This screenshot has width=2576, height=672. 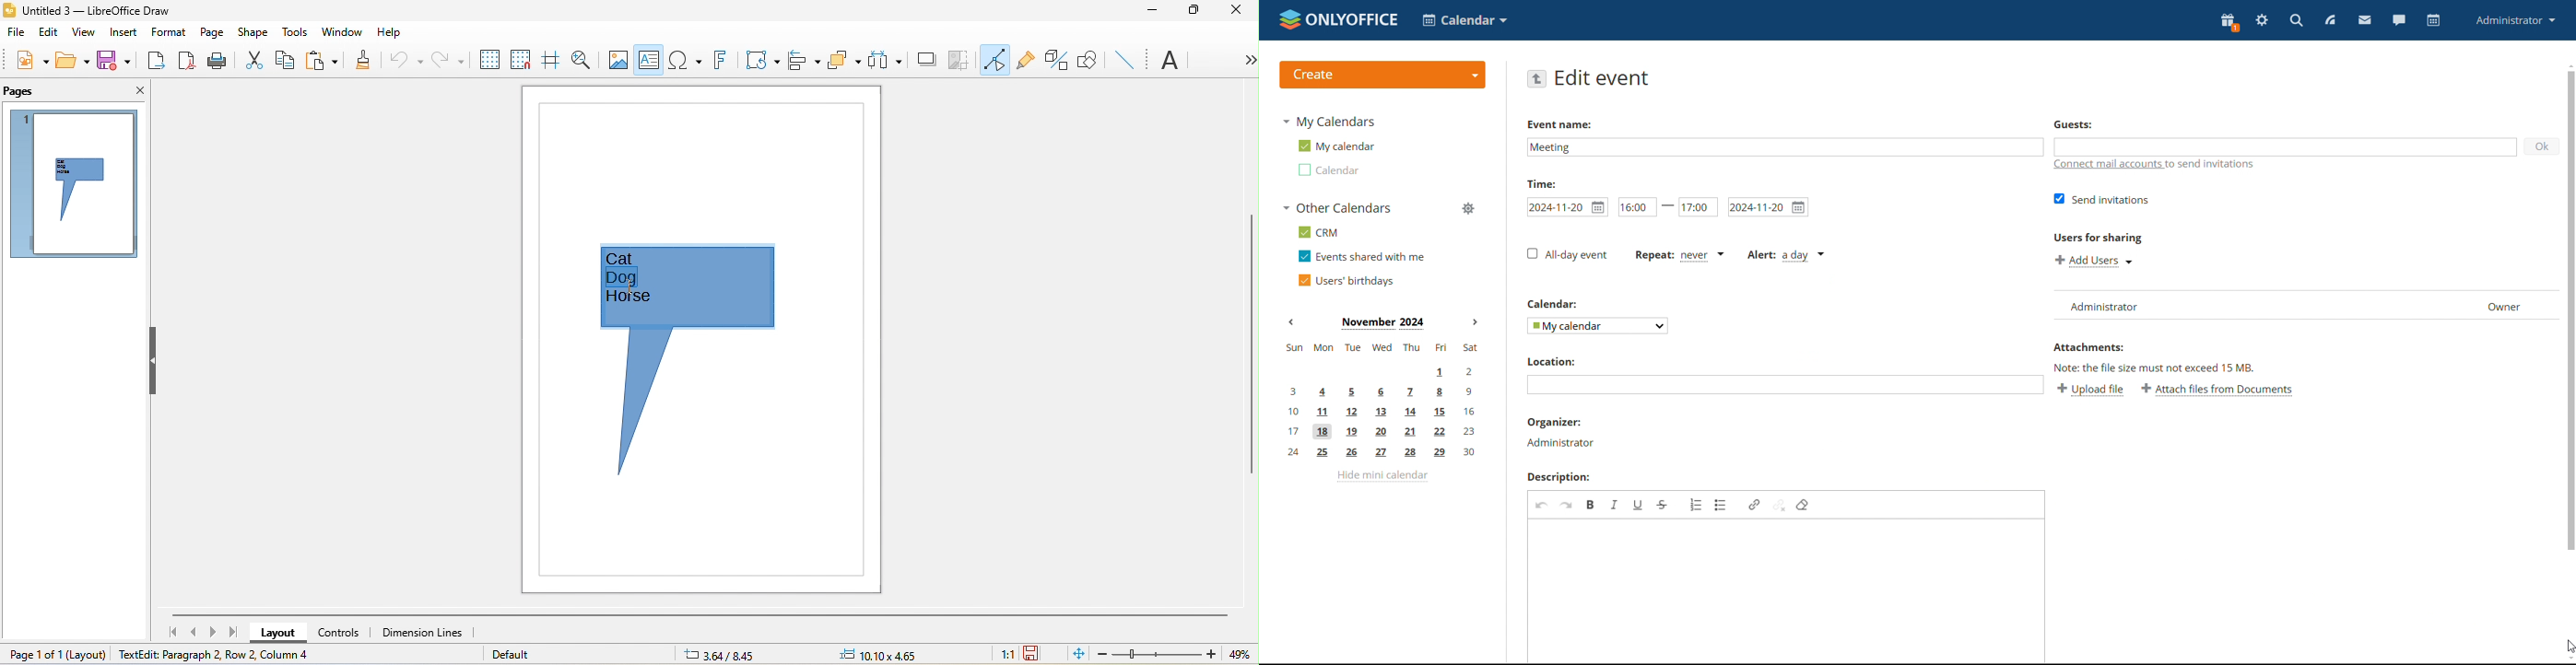 What do you see at coordinates (1616, 505) in the screenshot?
I see `italic` at bounding box center [1616, 505].